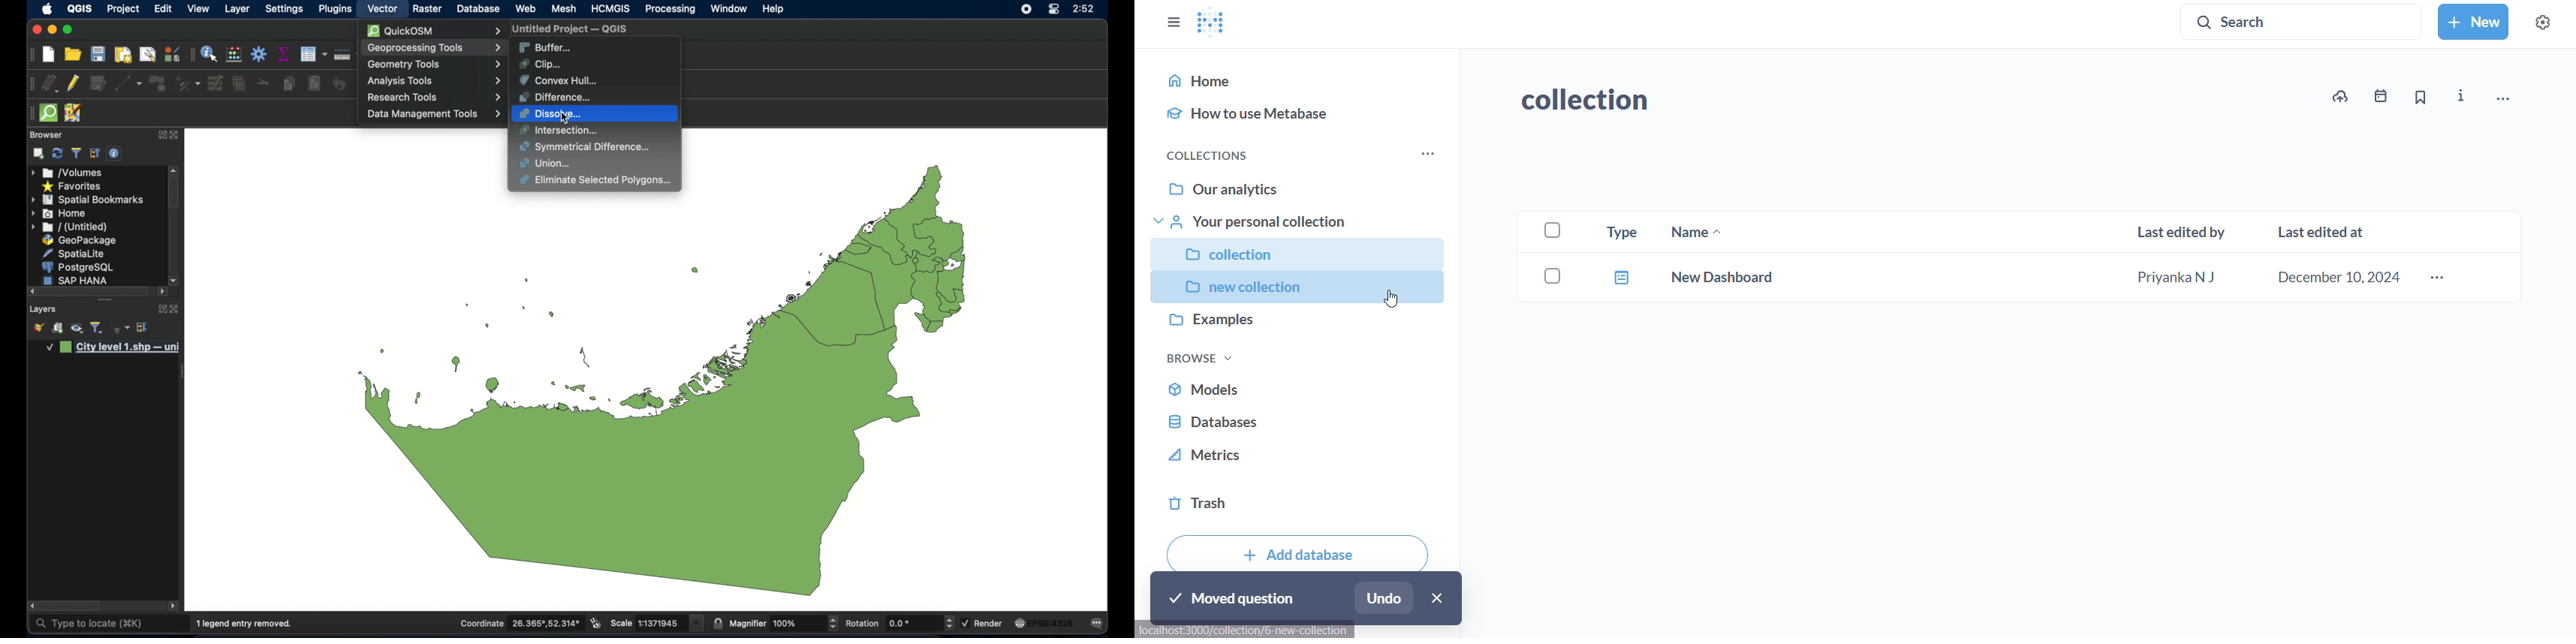  Describe the element at coordinates (1172, 23) in the screenshot. I see `close sidebar` at that location.